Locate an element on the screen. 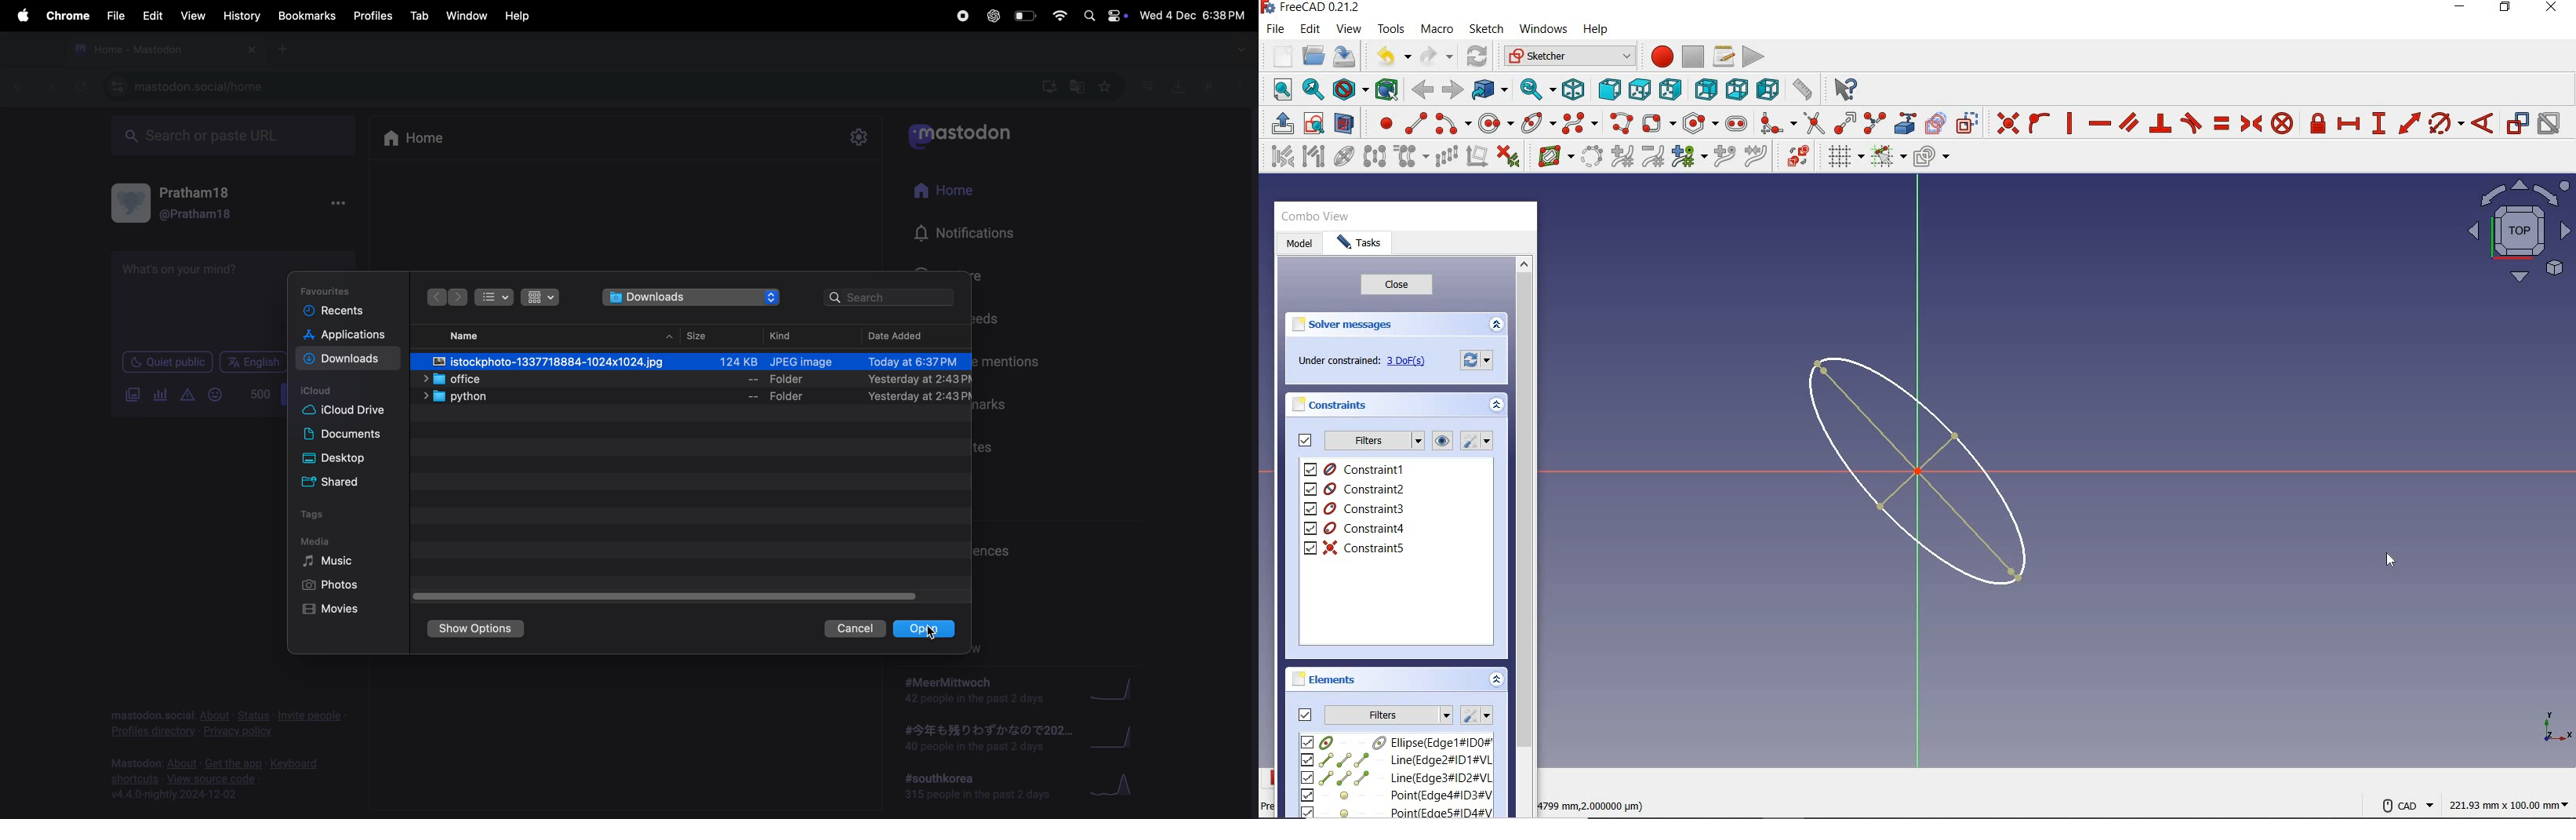  bullet list is located at coordinates (495, 298).